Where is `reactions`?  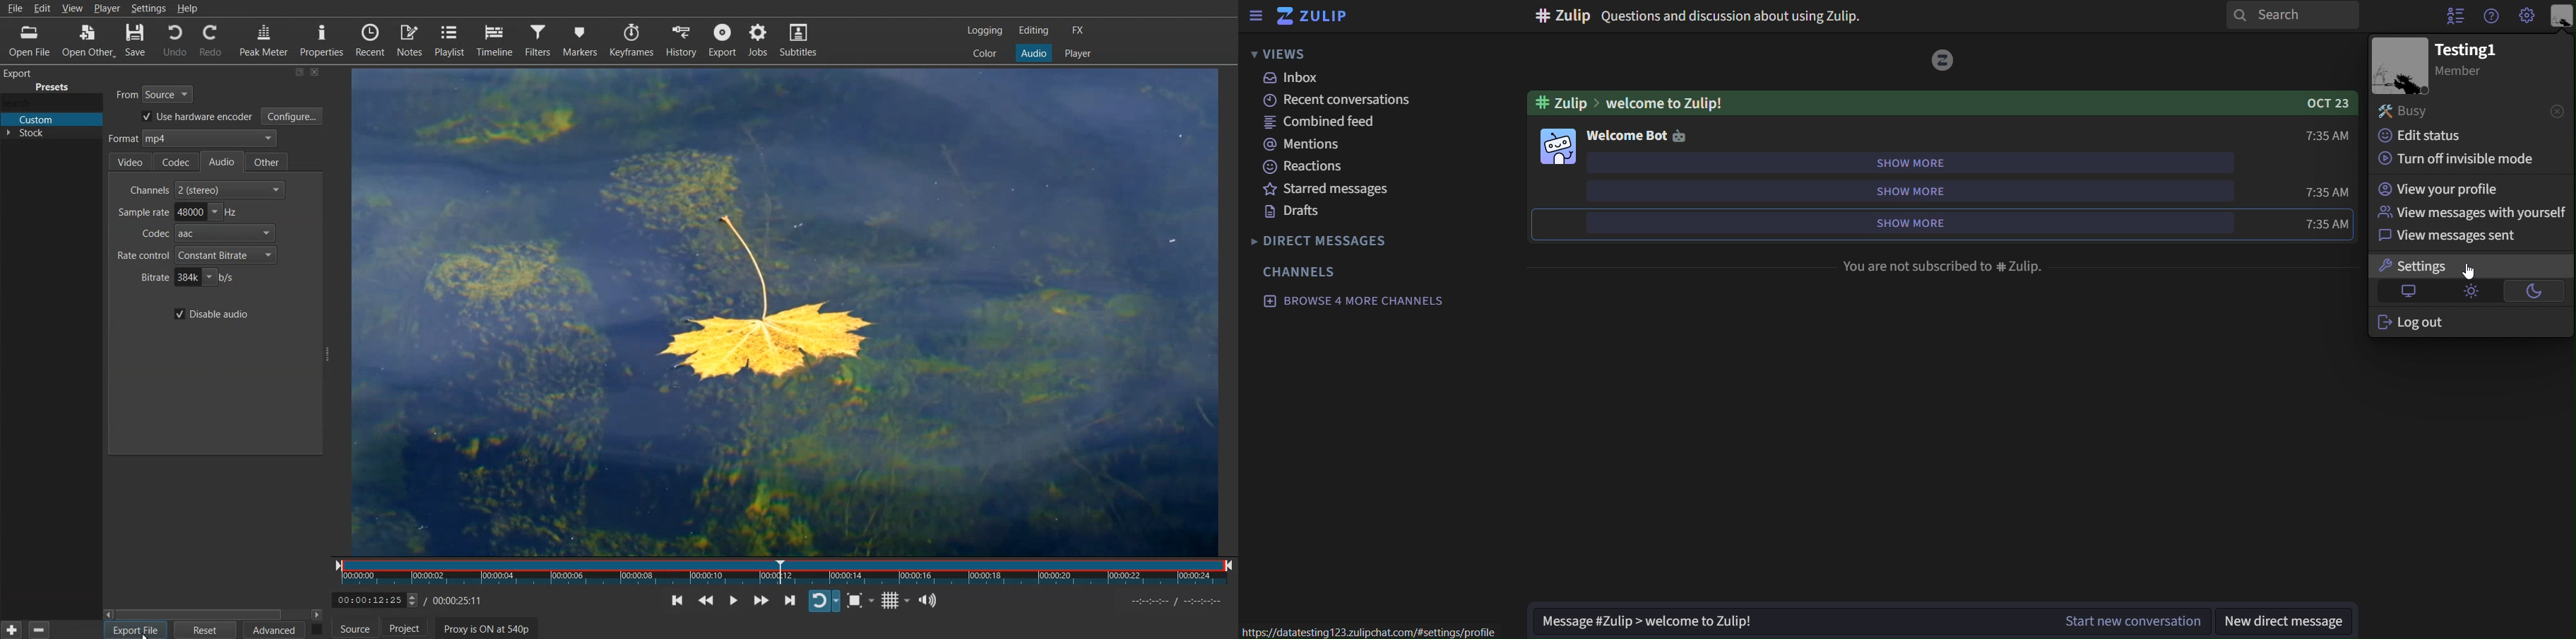
reactions is located at coordinates (1305, 166).